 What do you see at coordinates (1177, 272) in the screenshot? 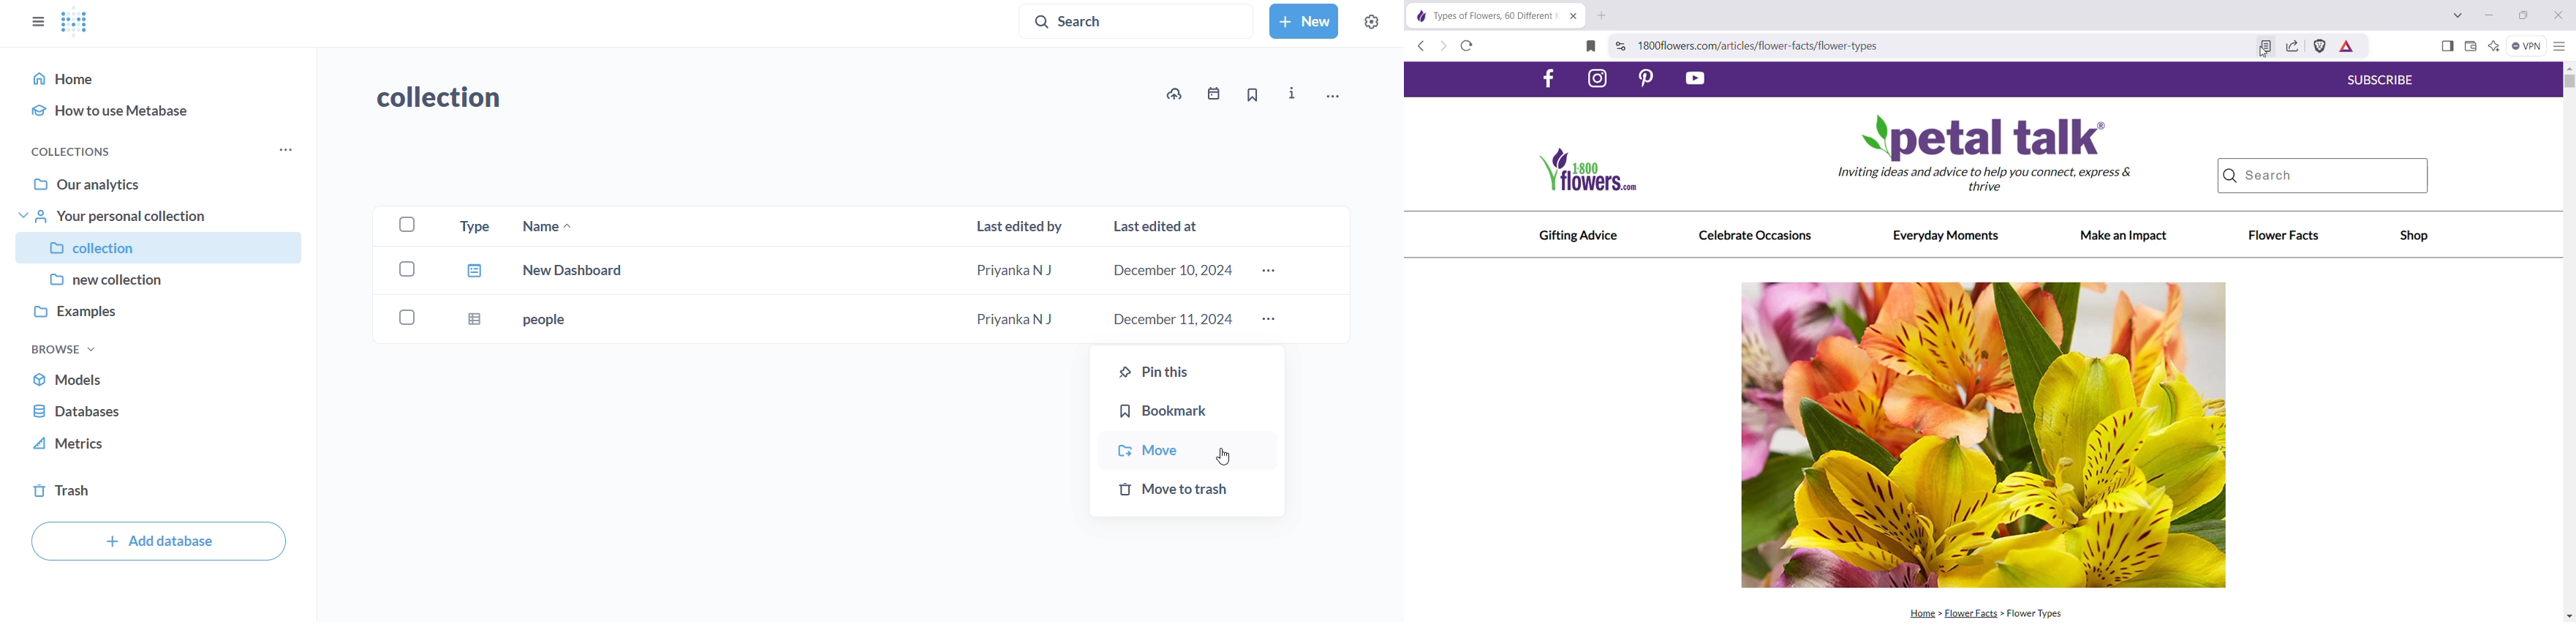
I see `december 10, 2024` at bounding box center [1177, 272].